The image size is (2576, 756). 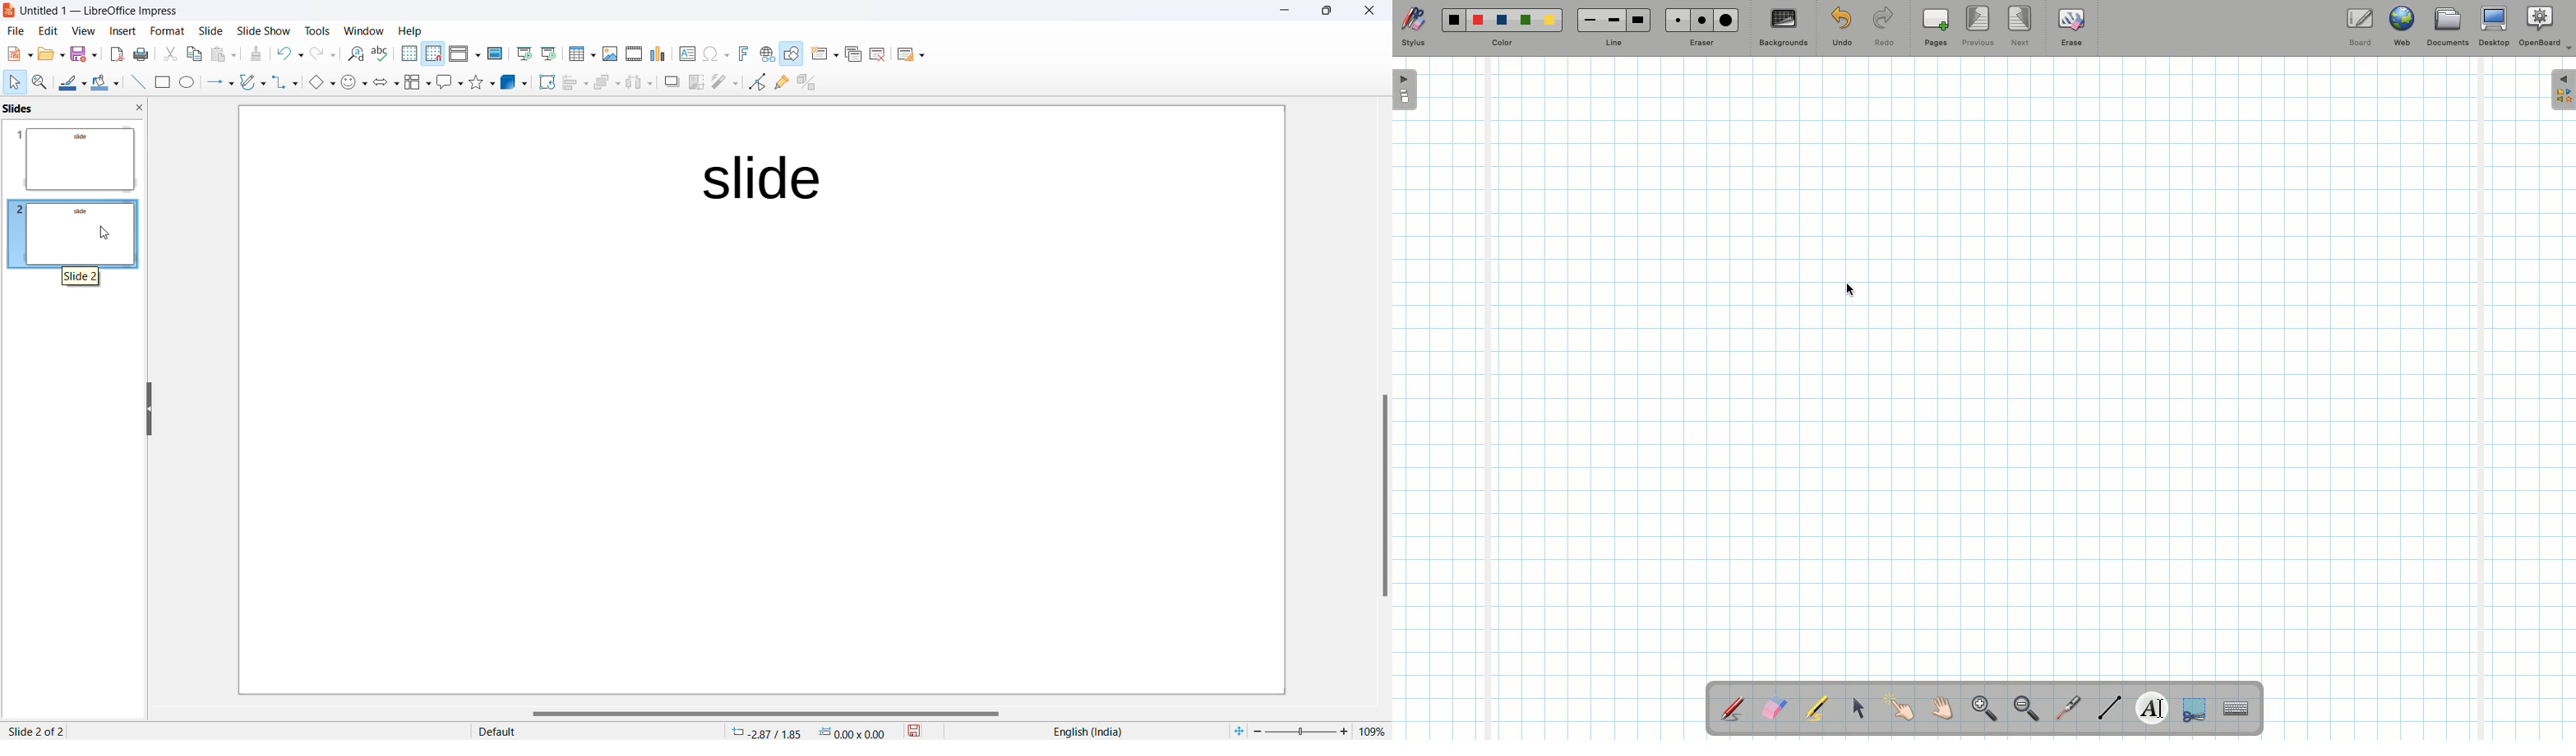 What do you see at coordinates (192, 55) in the screenshot?
I see `Copy` at bounding box center [192, 55].